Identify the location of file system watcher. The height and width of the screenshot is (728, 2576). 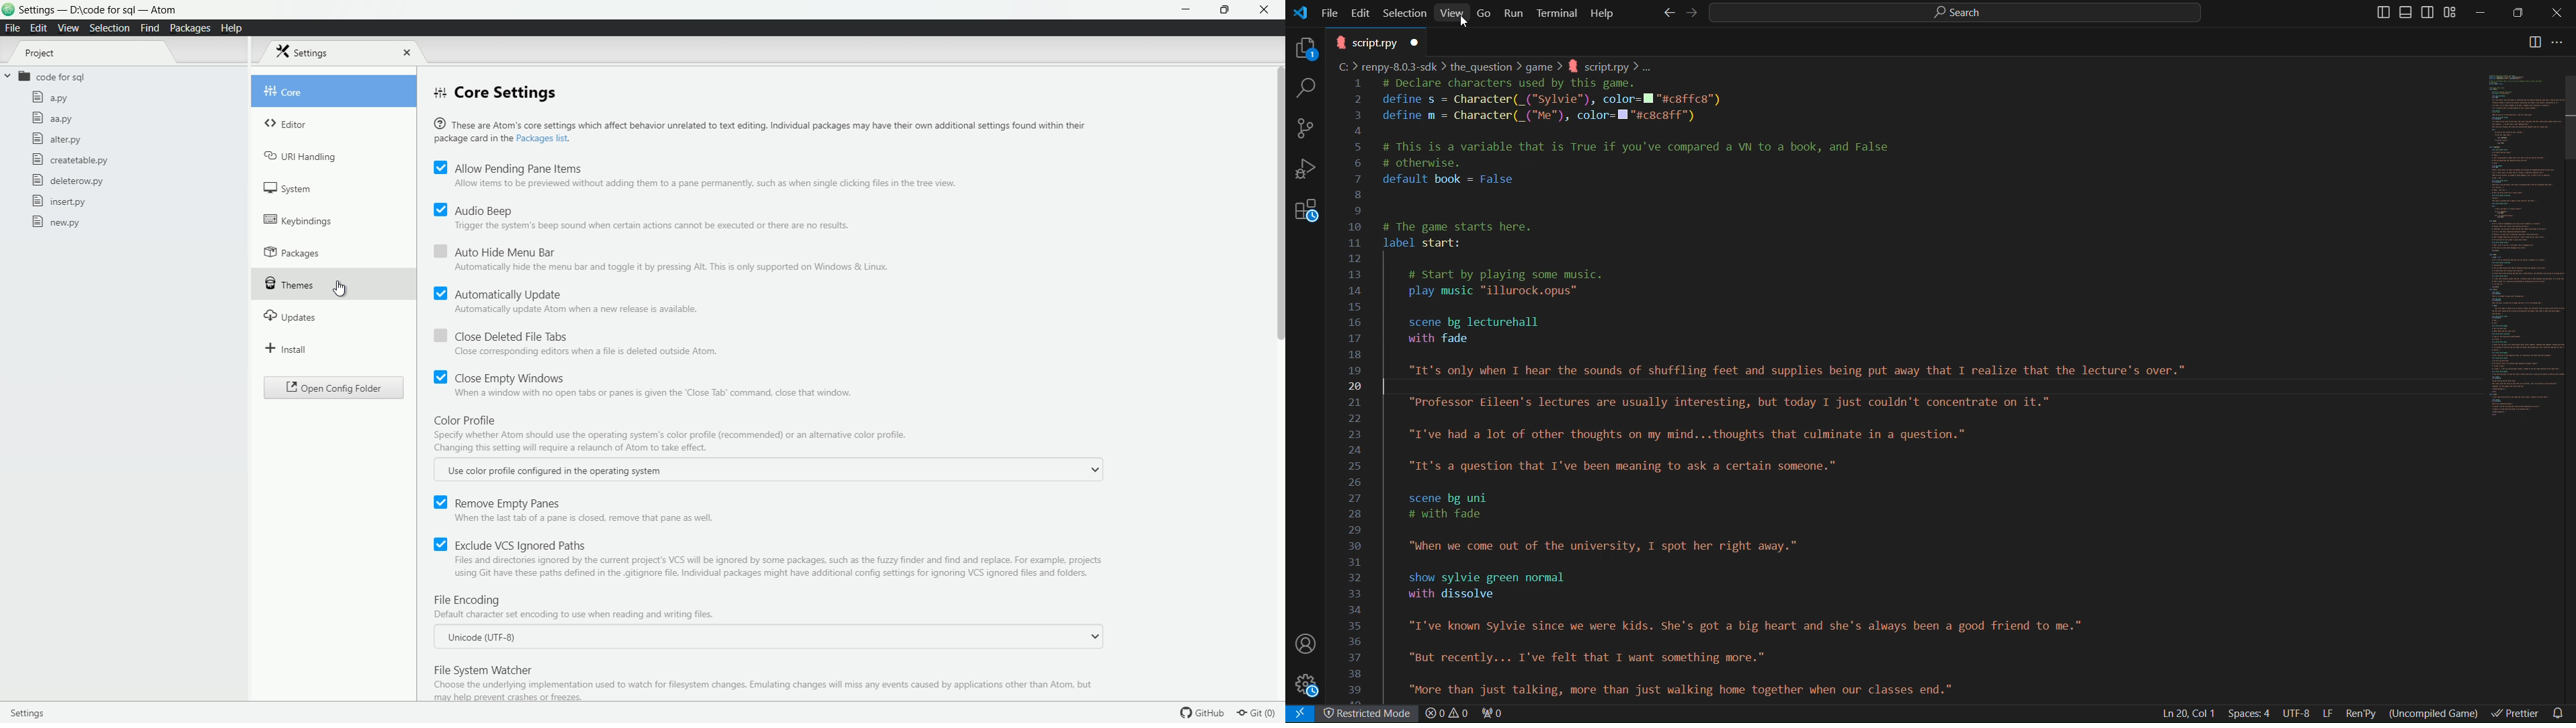
(482, 670).